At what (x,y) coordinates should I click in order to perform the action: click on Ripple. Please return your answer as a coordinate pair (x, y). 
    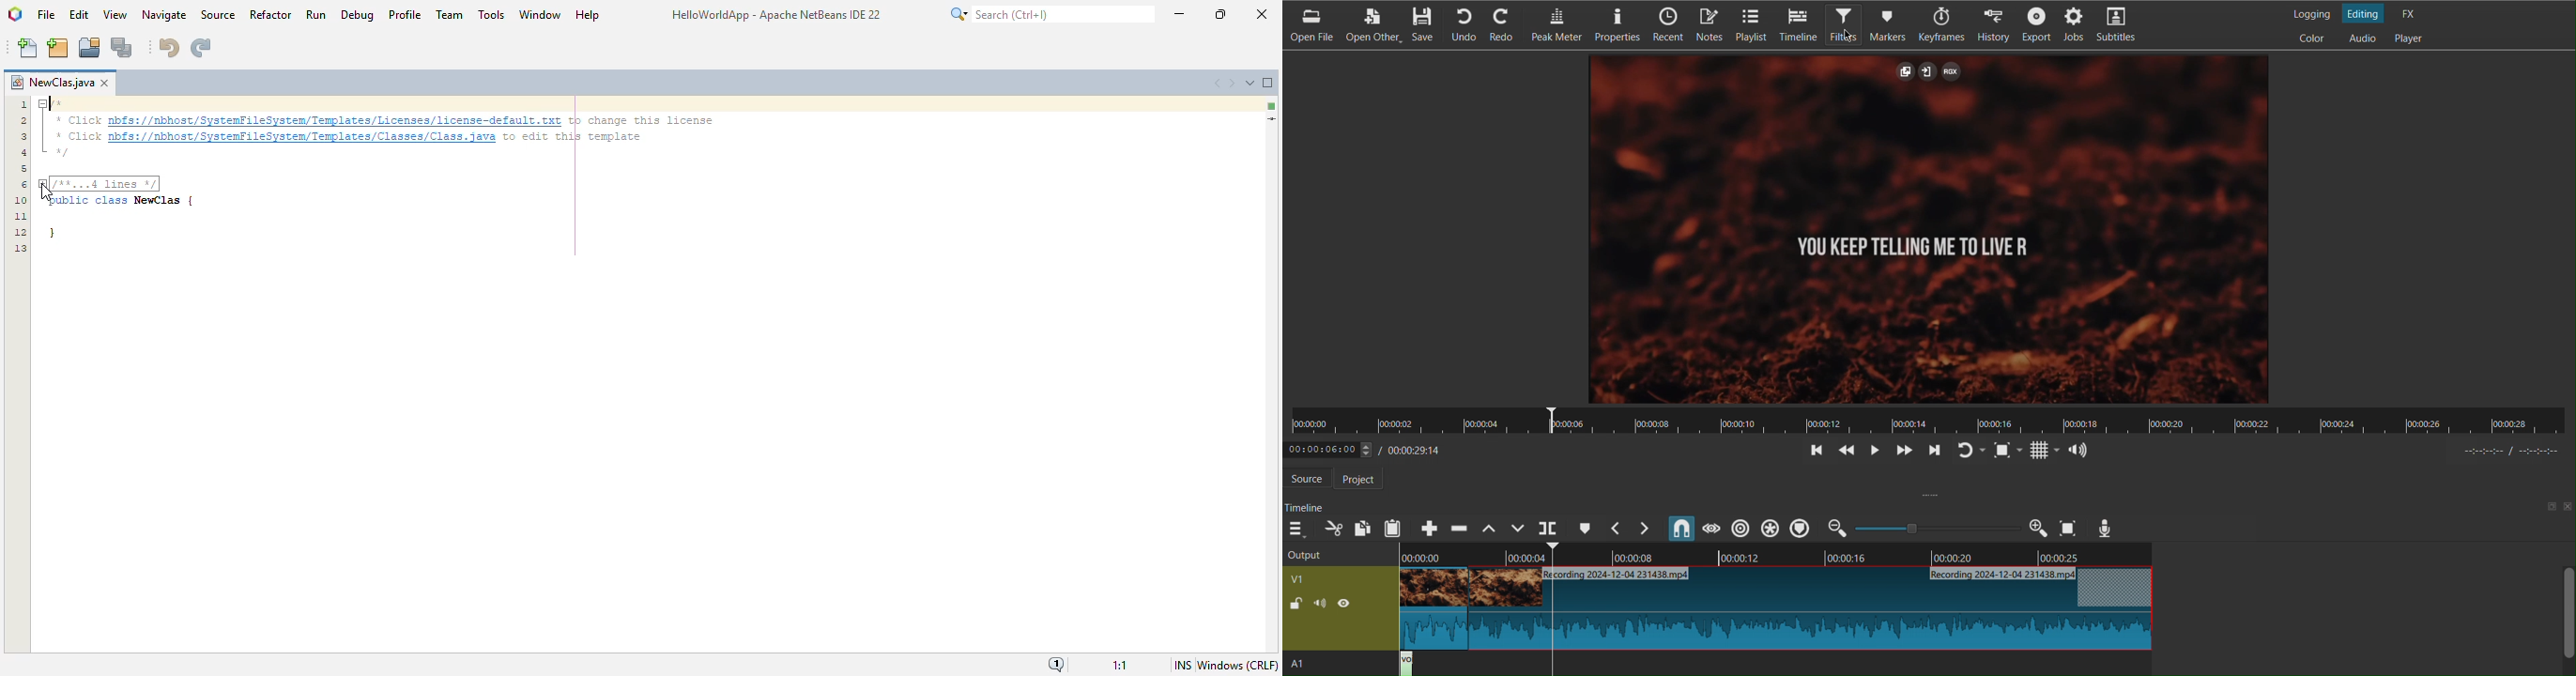
    Looking at the image, I should click on (1769, 528).